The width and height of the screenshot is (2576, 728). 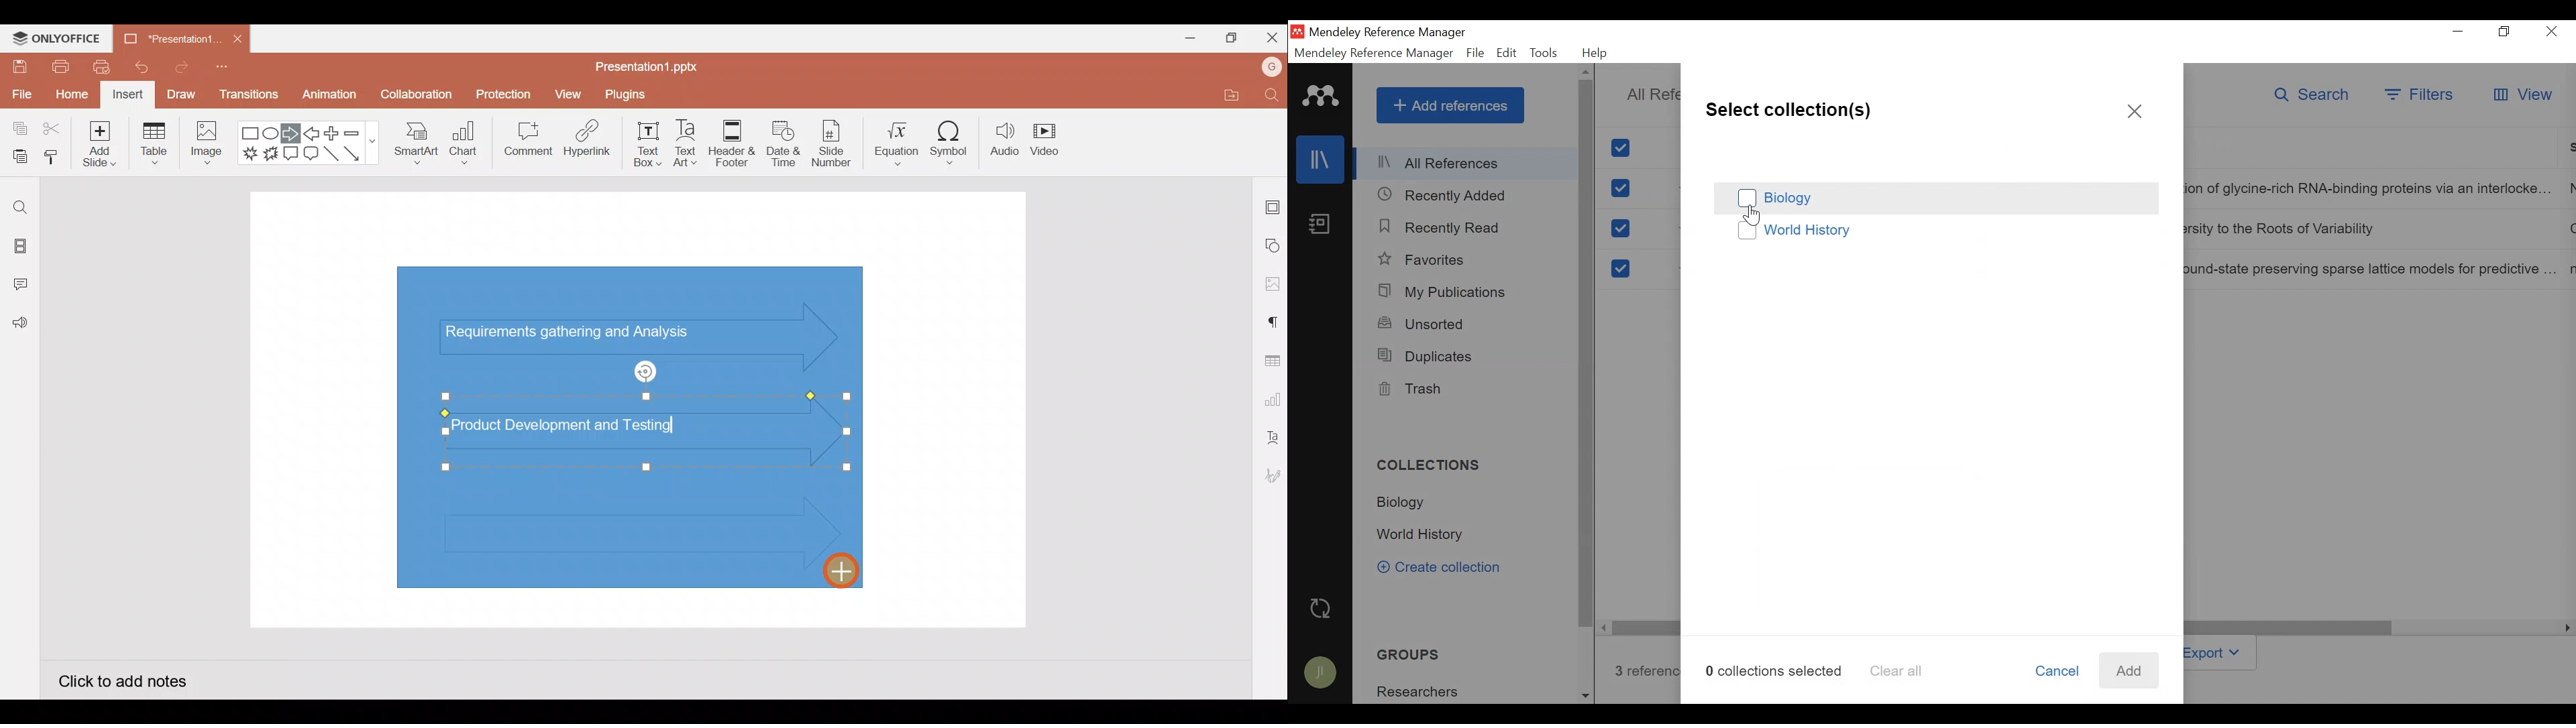 What do you see at coordinates (1388, 33) in the screenshot?
I see `Mendeley Reference Manager` at bounding box center [1388, 33].